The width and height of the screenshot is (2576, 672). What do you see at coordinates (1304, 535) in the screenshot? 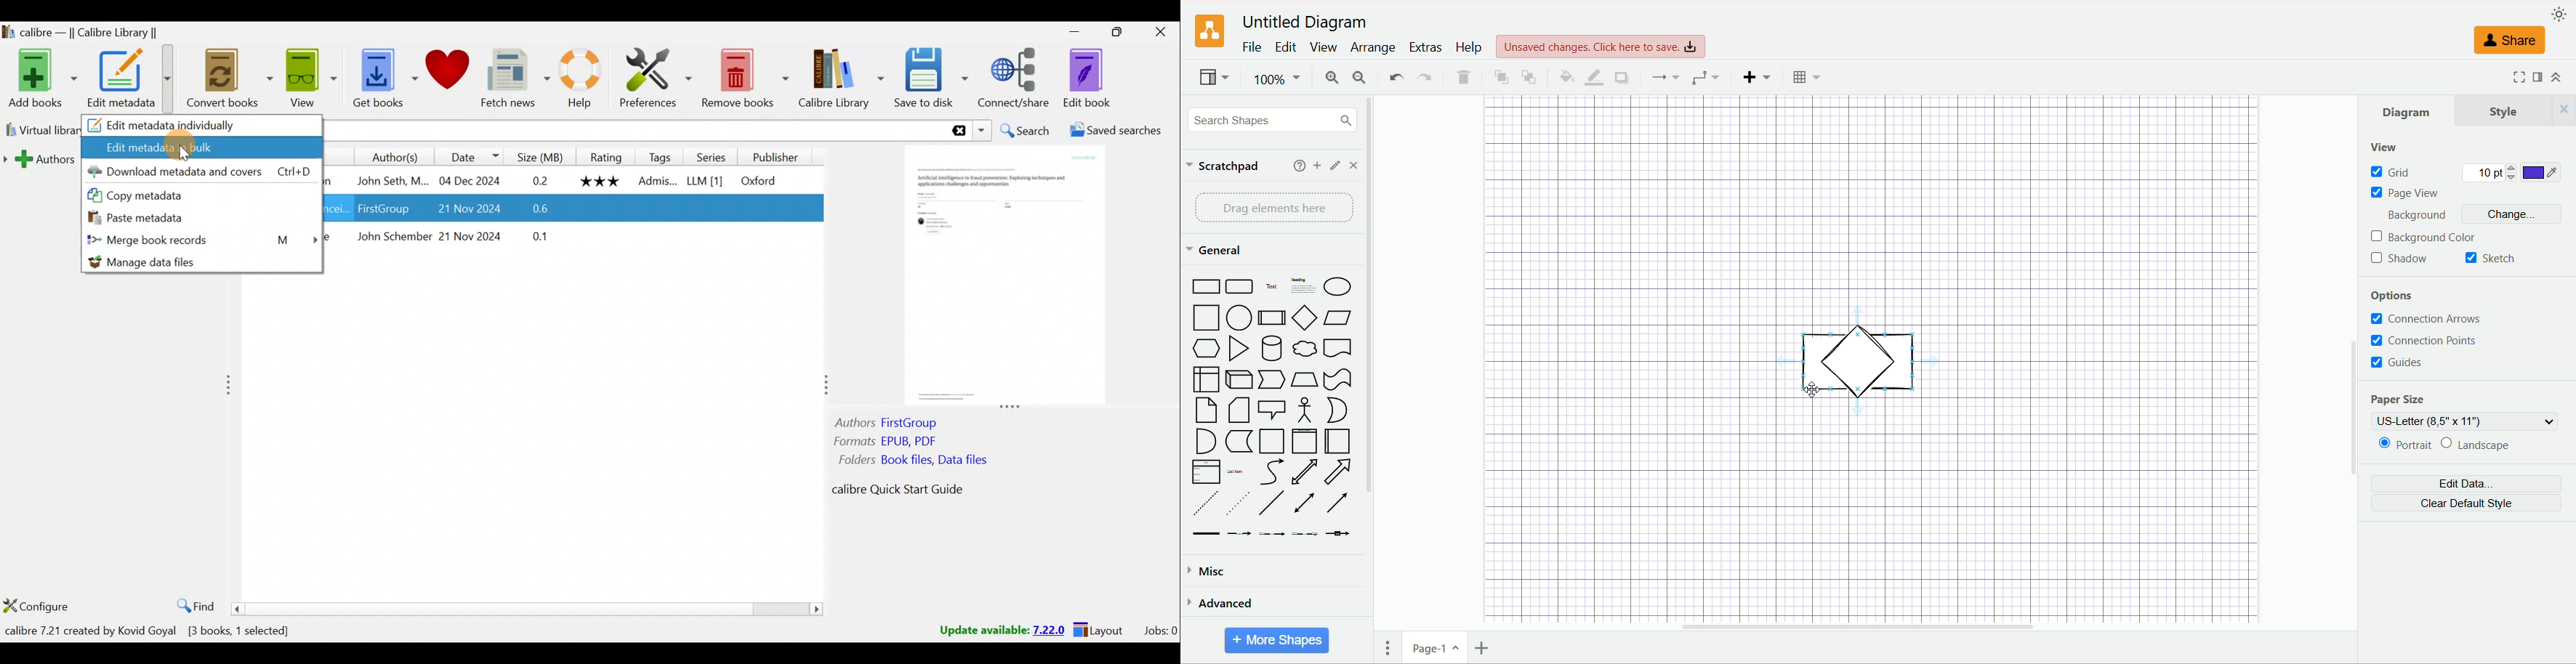
I see `Connector with 3 label` at bounding box center [1304, 535].